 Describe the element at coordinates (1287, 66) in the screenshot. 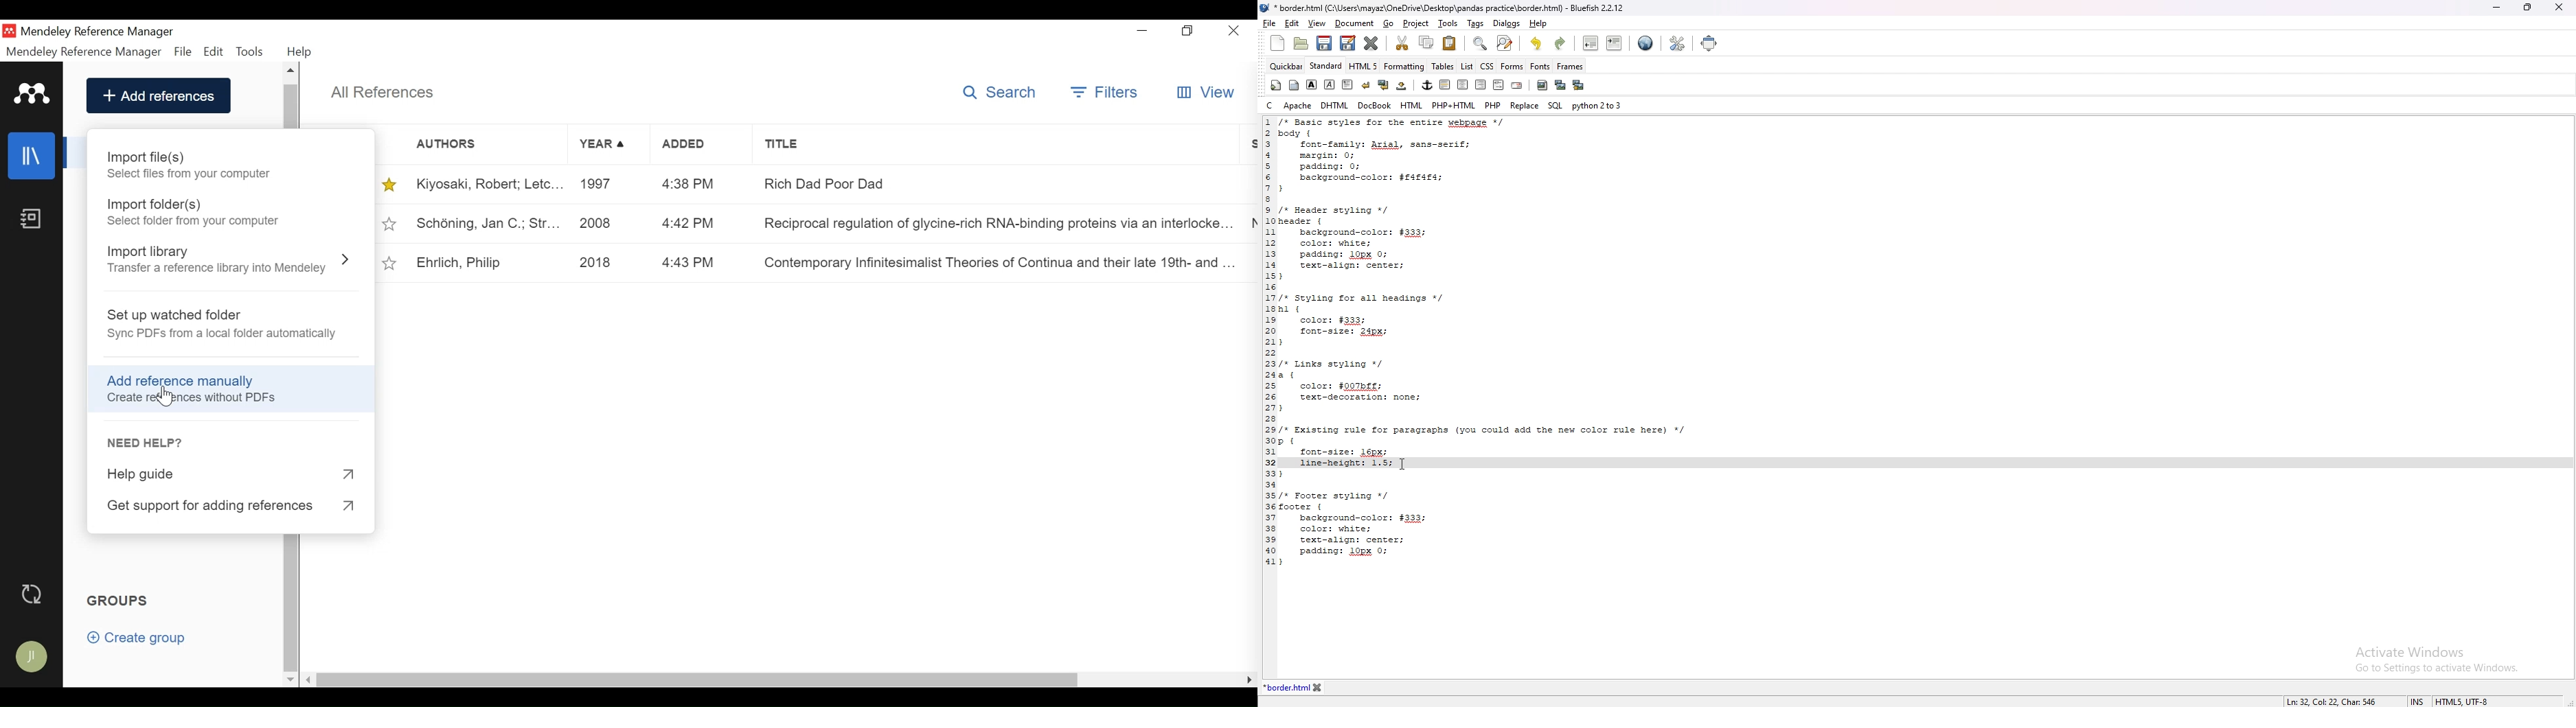

I see `quickbar` at that location.